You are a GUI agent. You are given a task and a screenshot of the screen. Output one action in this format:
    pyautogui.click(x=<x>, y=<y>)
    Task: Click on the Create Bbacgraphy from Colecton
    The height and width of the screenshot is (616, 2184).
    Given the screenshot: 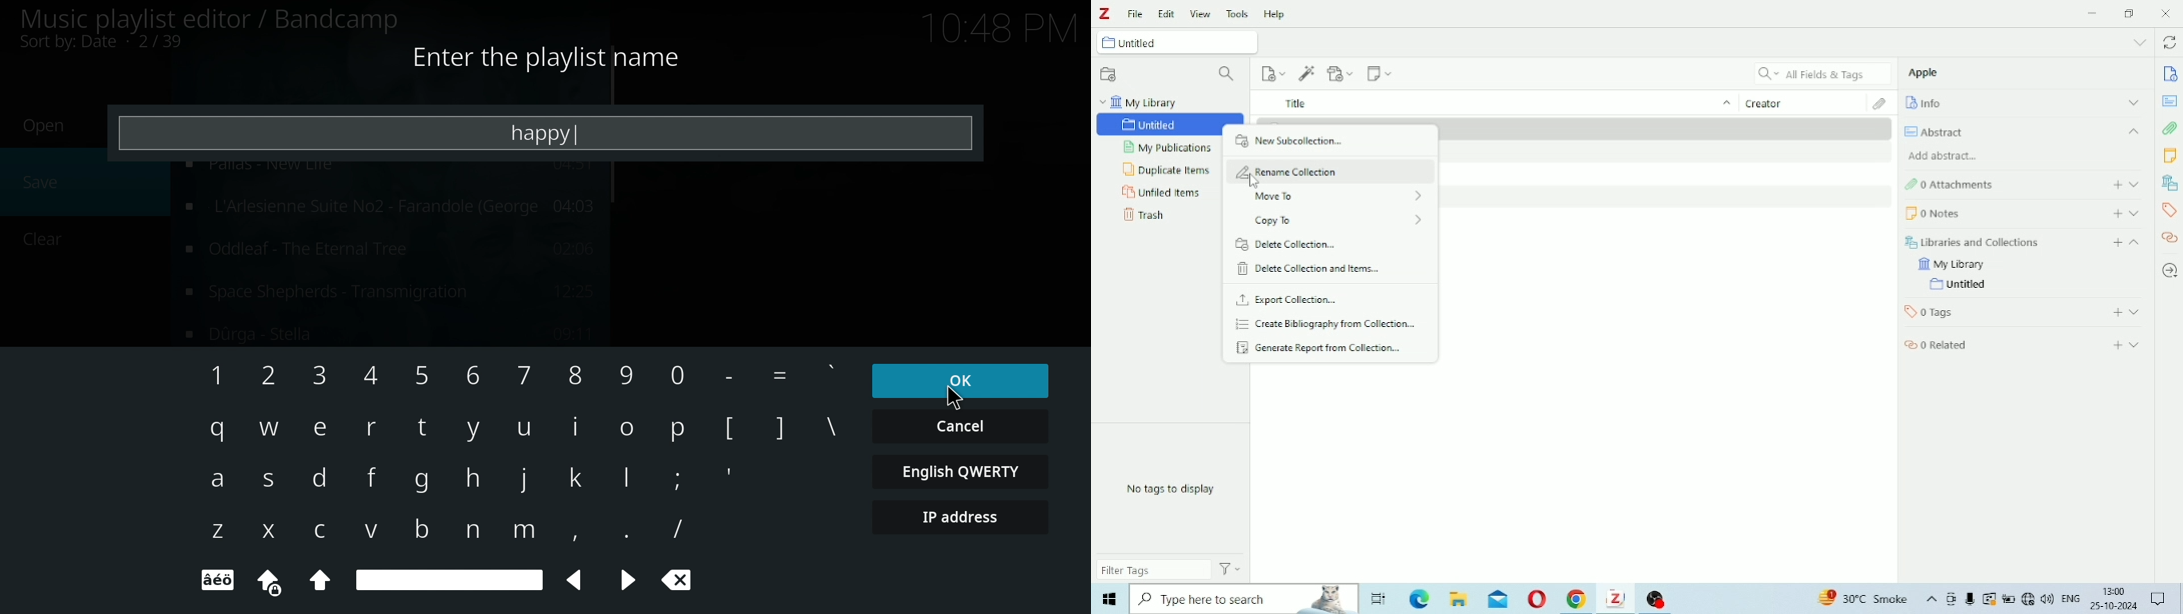 What is the action you would take?
    pyautogui.click(x=1328, y=325)
    